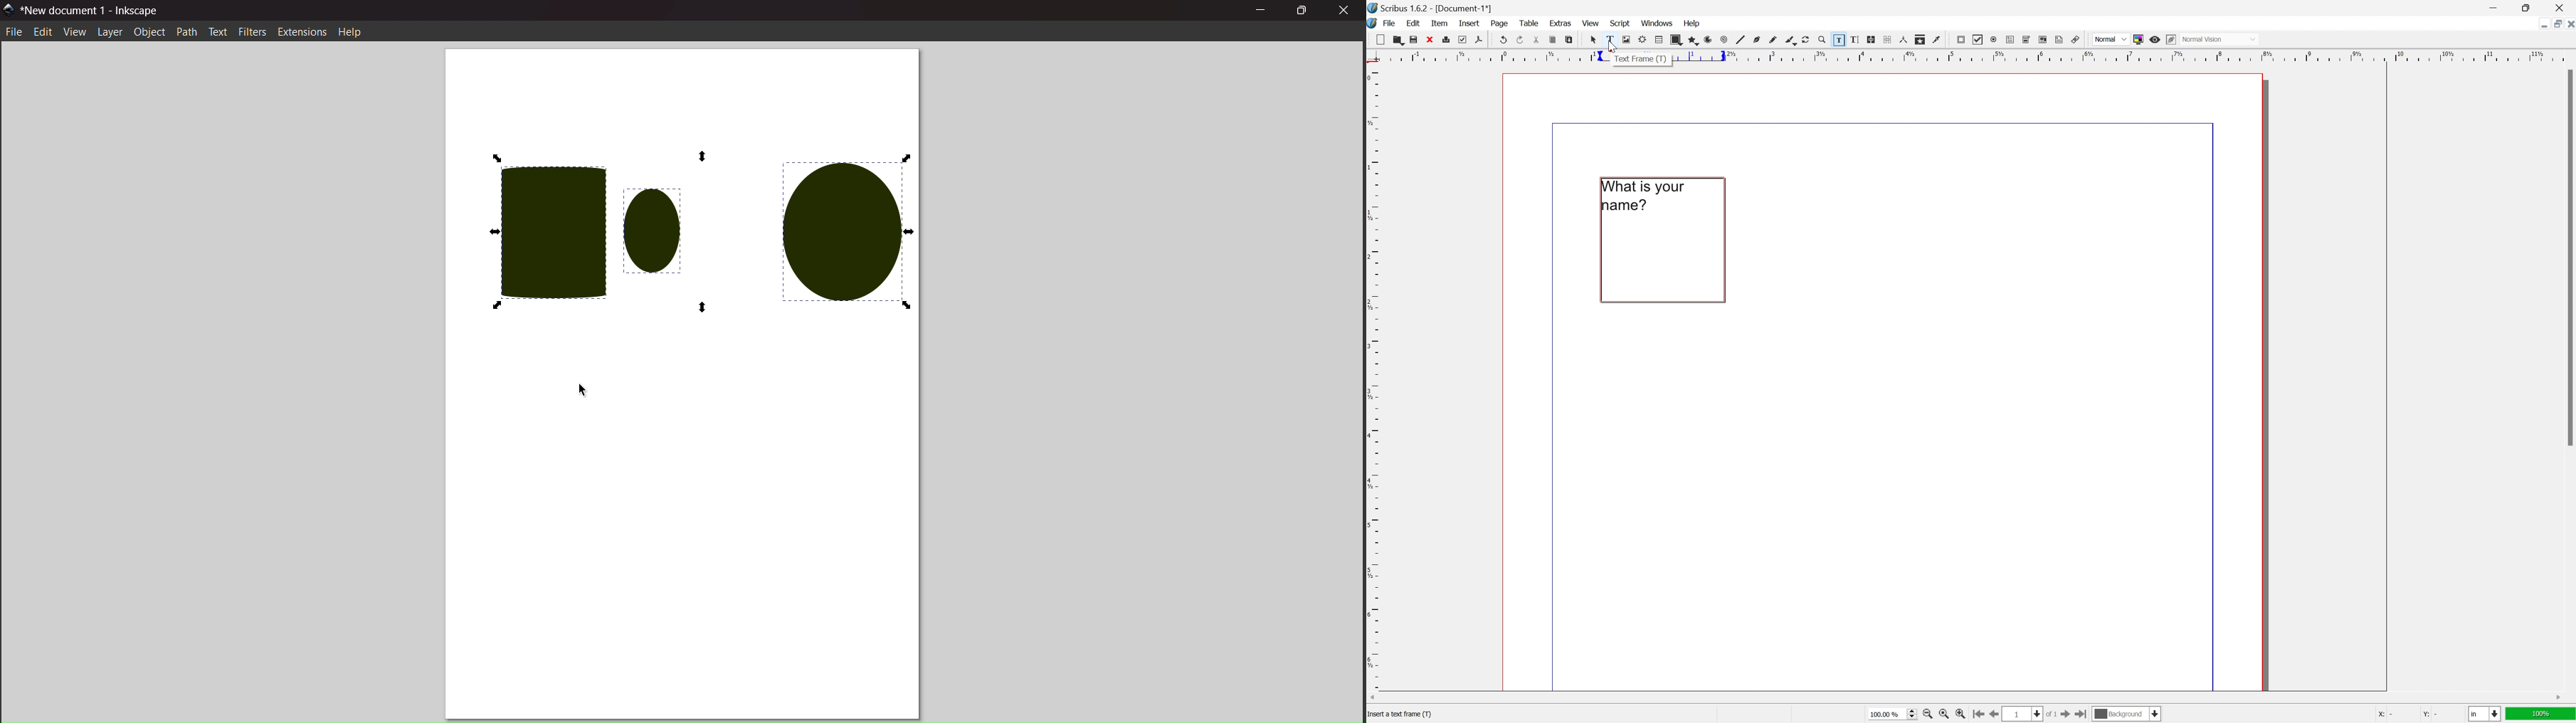  Describe the element at coordinates (1261, 11) in the screenshot. I see `minimize` at that location.